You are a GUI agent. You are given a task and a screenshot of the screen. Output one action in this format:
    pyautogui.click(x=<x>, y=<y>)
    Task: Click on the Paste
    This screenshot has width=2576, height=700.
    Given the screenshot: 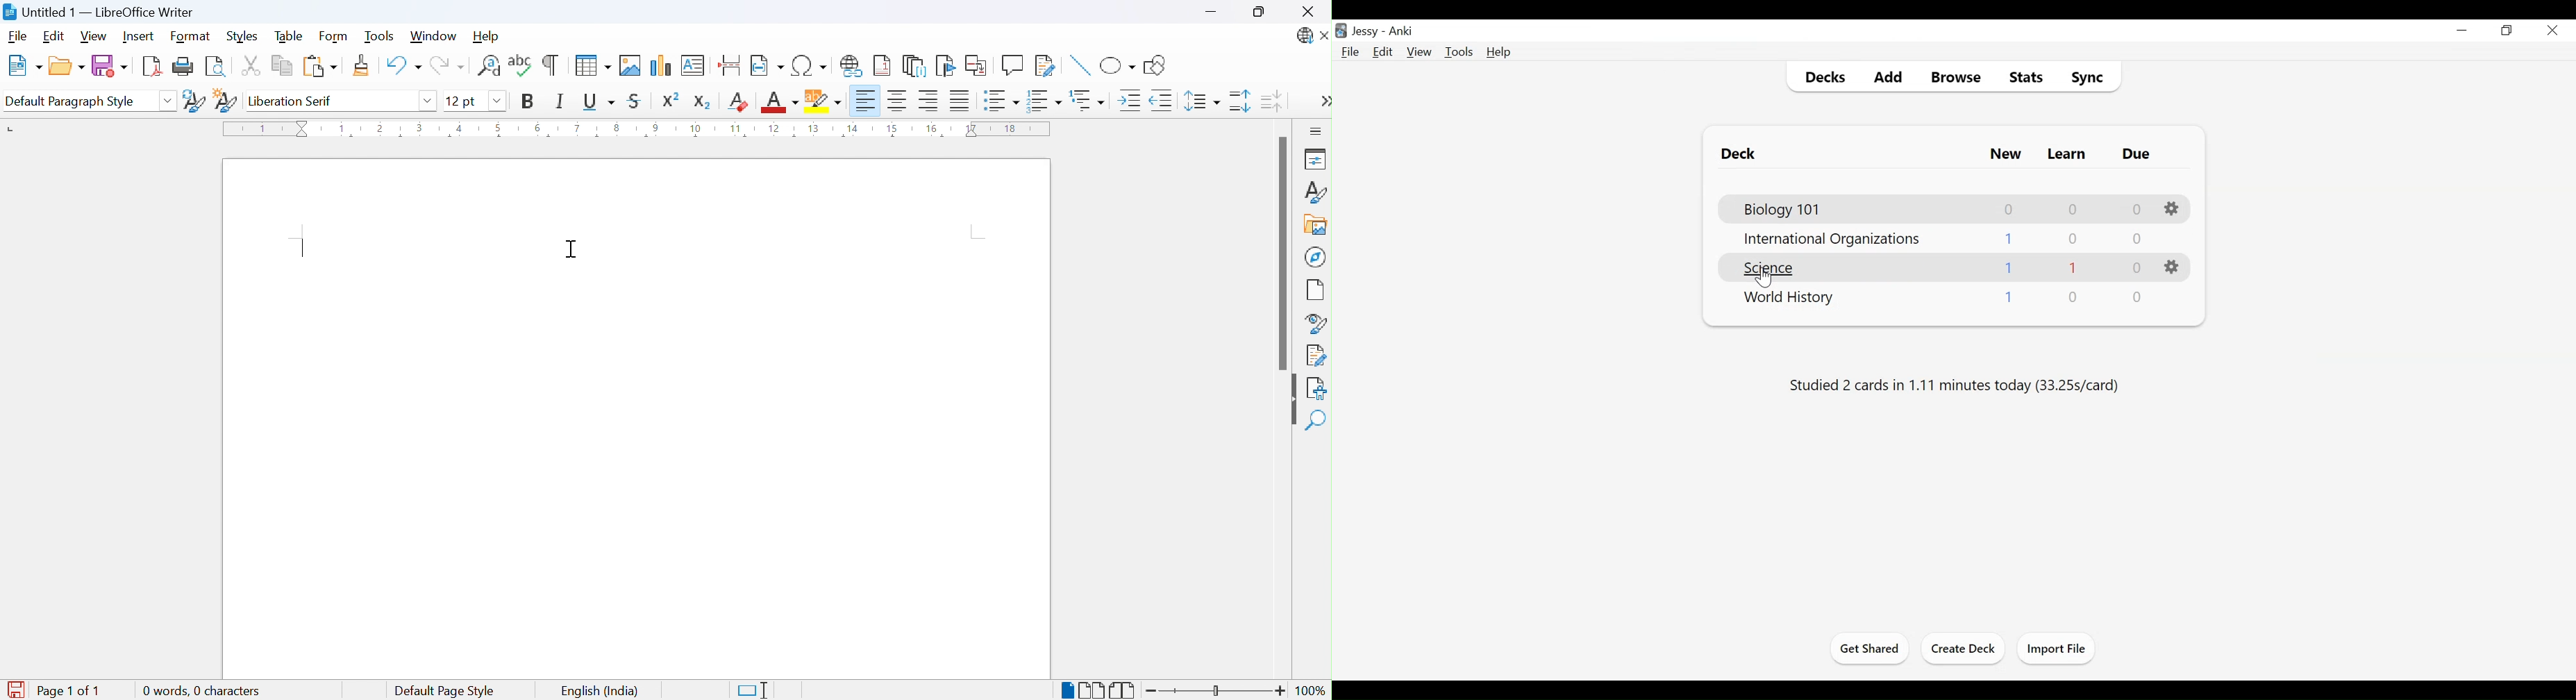 What is the action you would take?
    pyautogui.click(x=319, y=67)
    